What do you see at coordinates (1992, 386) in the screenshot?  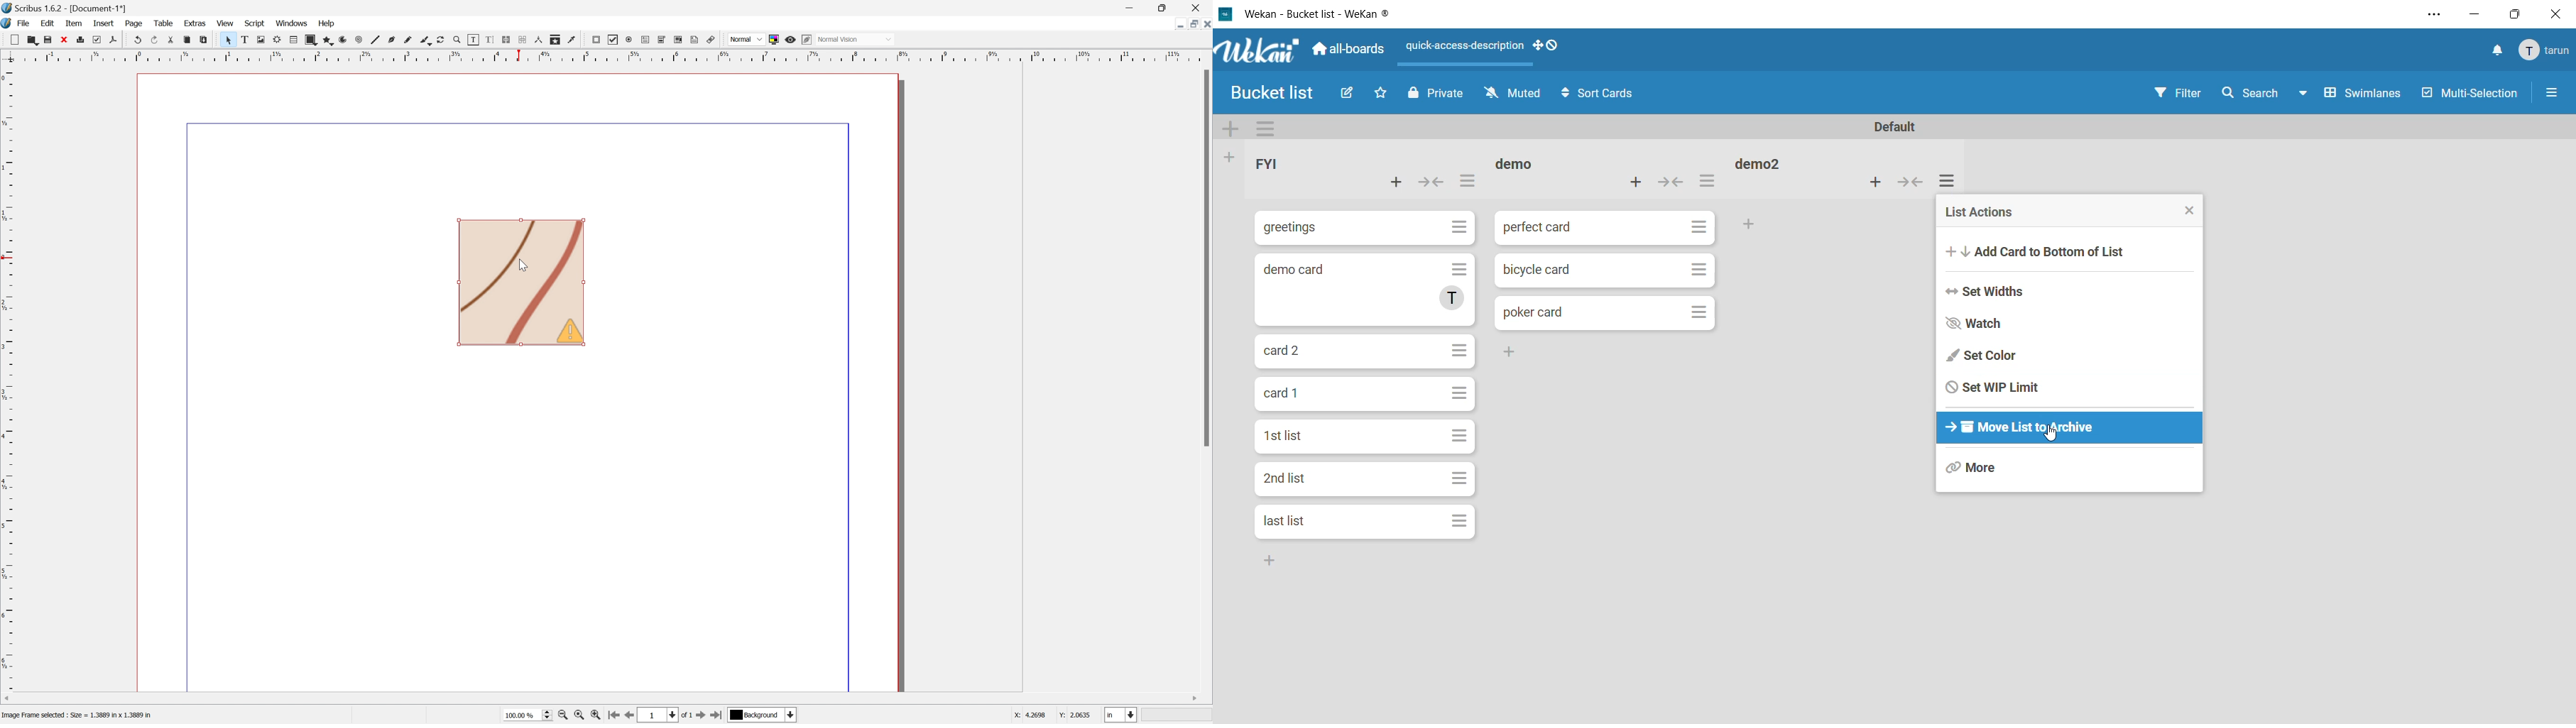 I see `set WIP limit` at bounding box center [1992, 386].